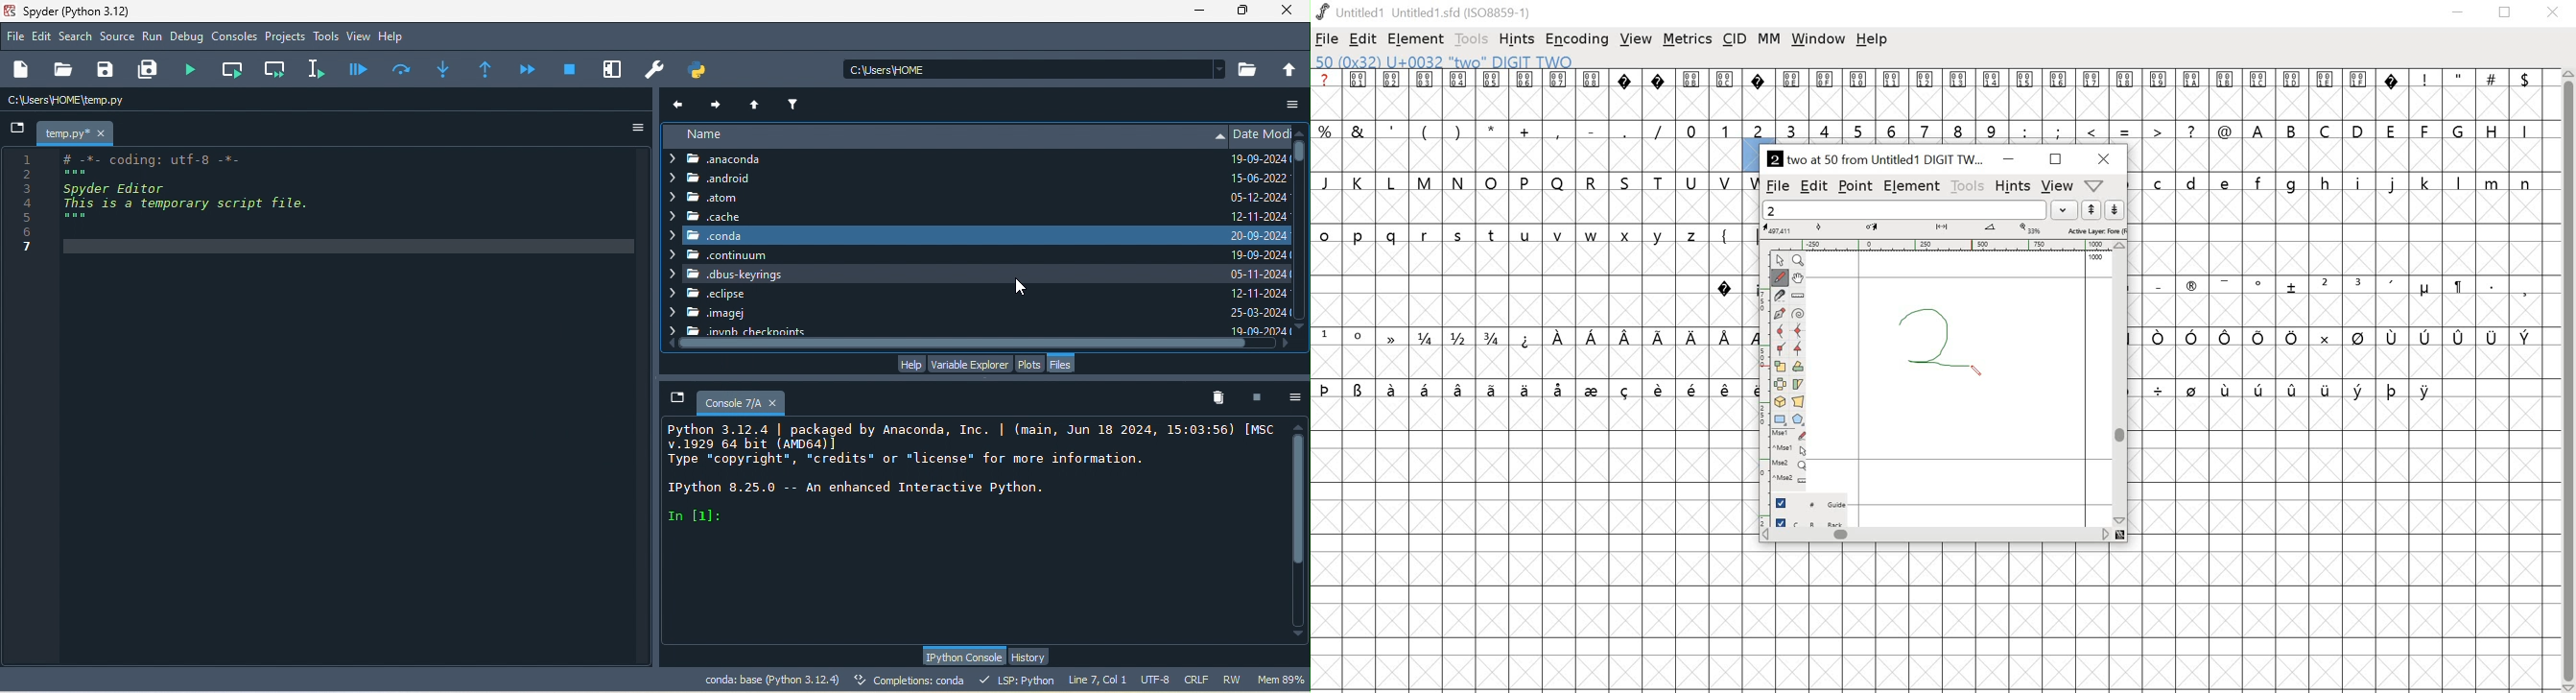 Image resolution: width=2576 pixels, height=700 pixels. What do you see at coordinates (1977, 366) in the screenshot?
I see `pen tool /cursor location` at bounding box center [1977, 366].